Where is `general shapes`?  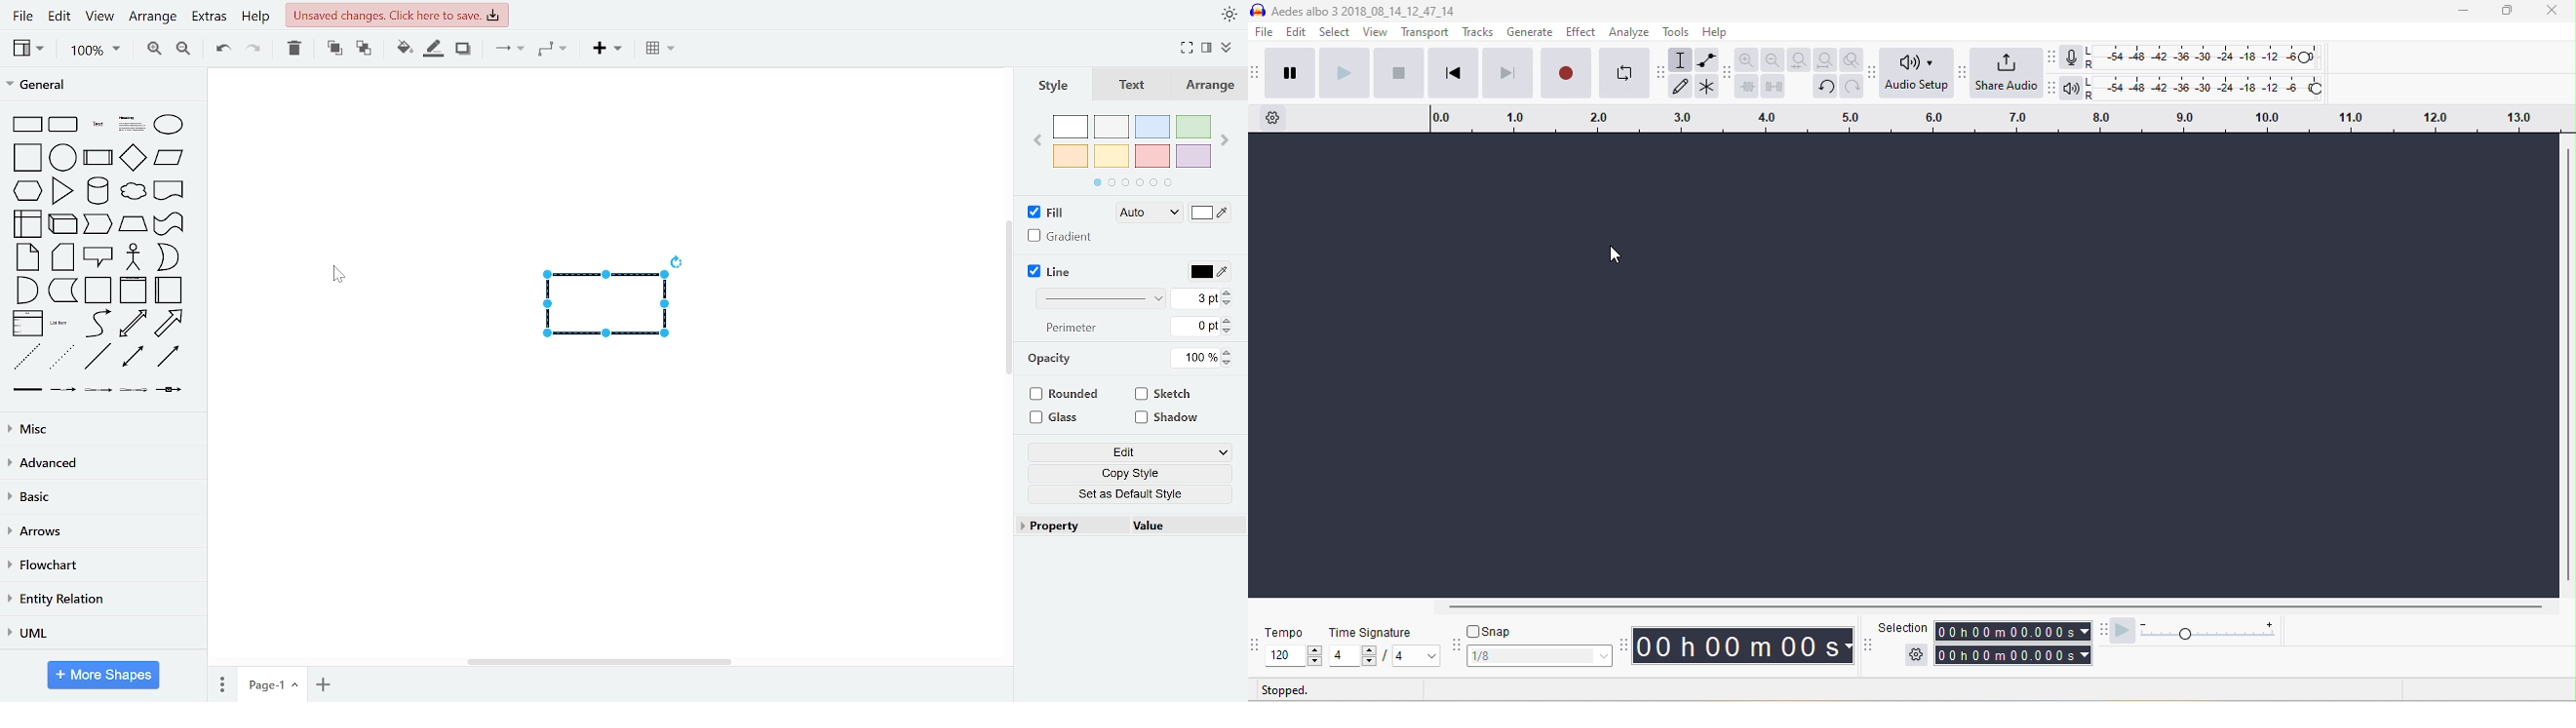
general shapes is located at coordinates (168, 123).